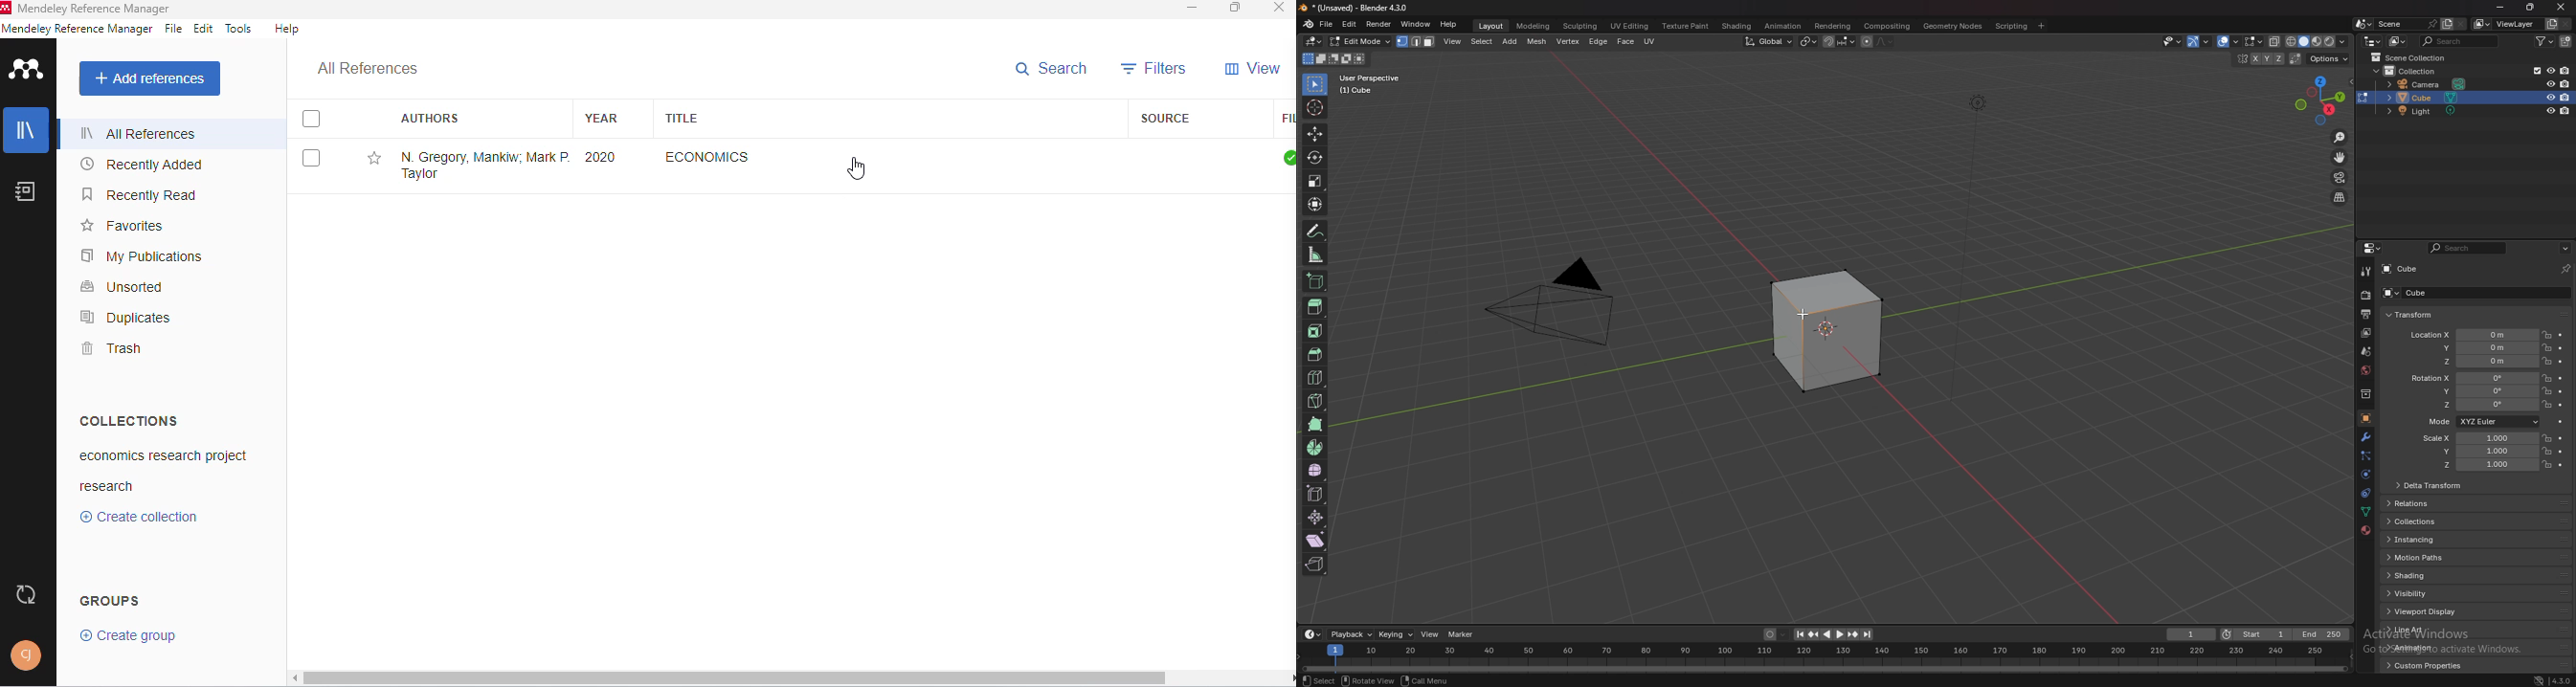  Describe the element at coordinates (1286, 159) in the screenshot. I see `all files downloaded` at that location.